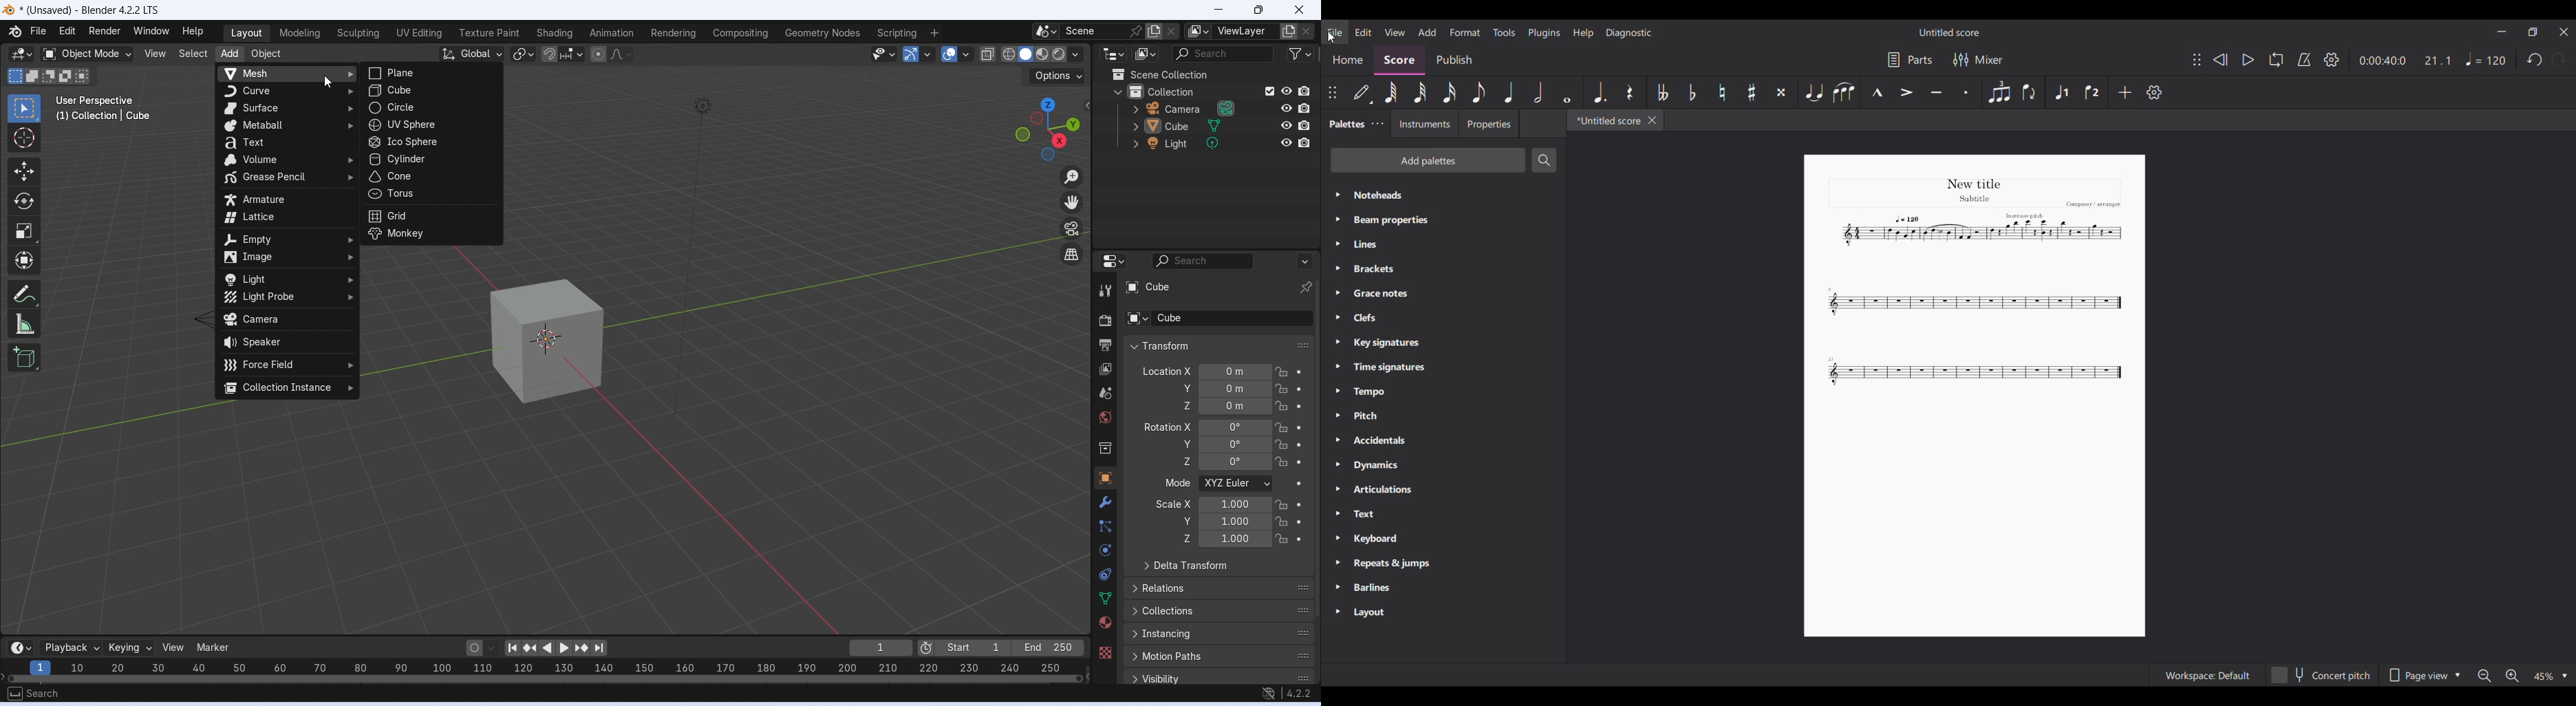 This screenshot has height=728, width=2576. I want to click on execute from view layer, so click(1269, 90).